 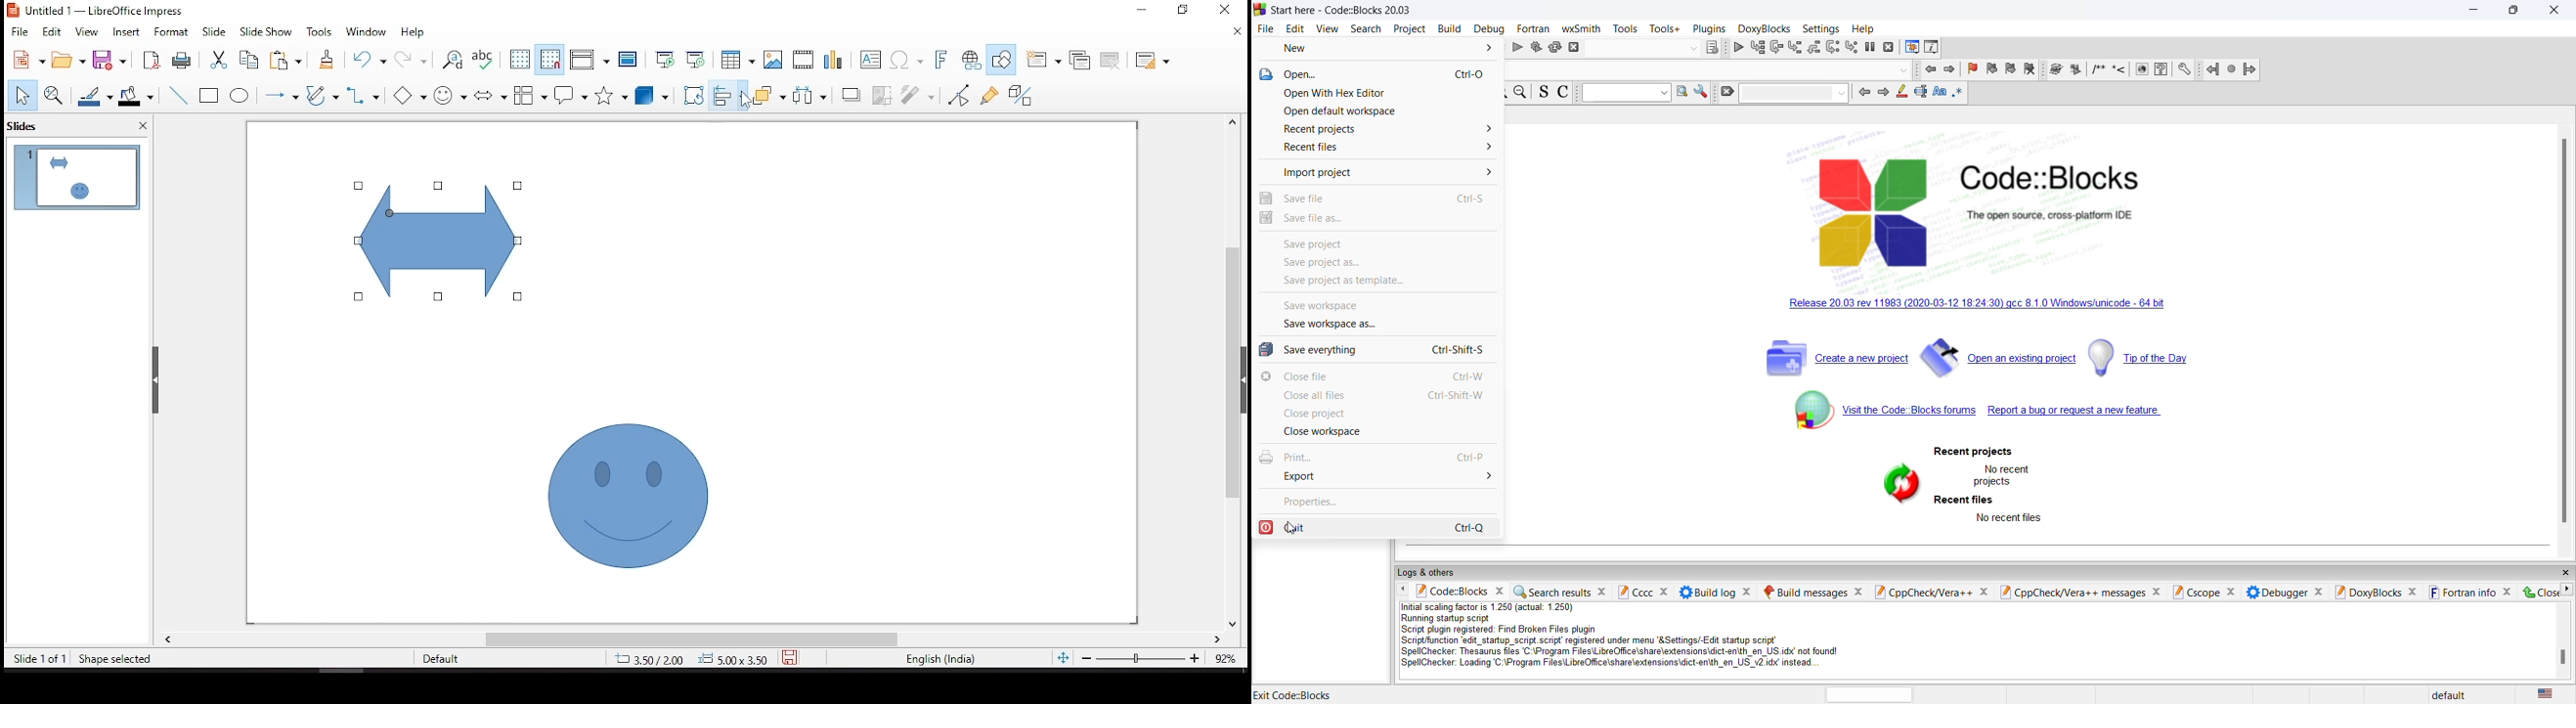 What do you see at coordinates (1449, 29) in the screenshot?
I see `build` at bounding box center [1449, 29].